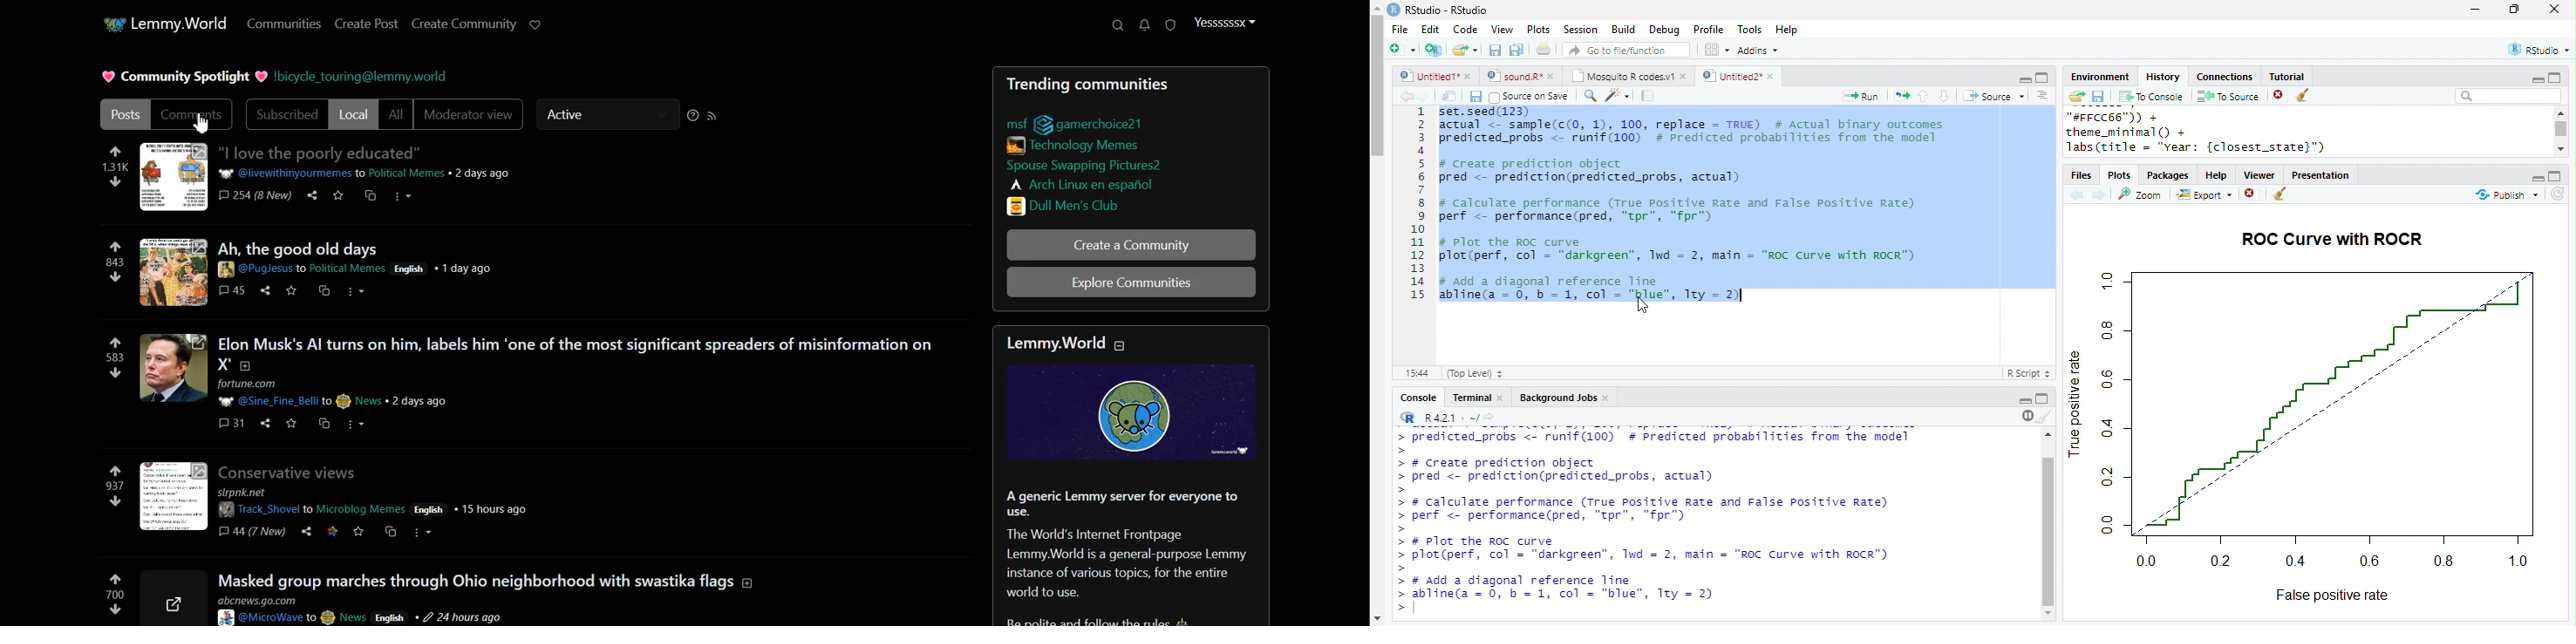  What do you see at coordinates (1502, 30) in the screenshot?
I see `View` at bounding box center [1502, 30].